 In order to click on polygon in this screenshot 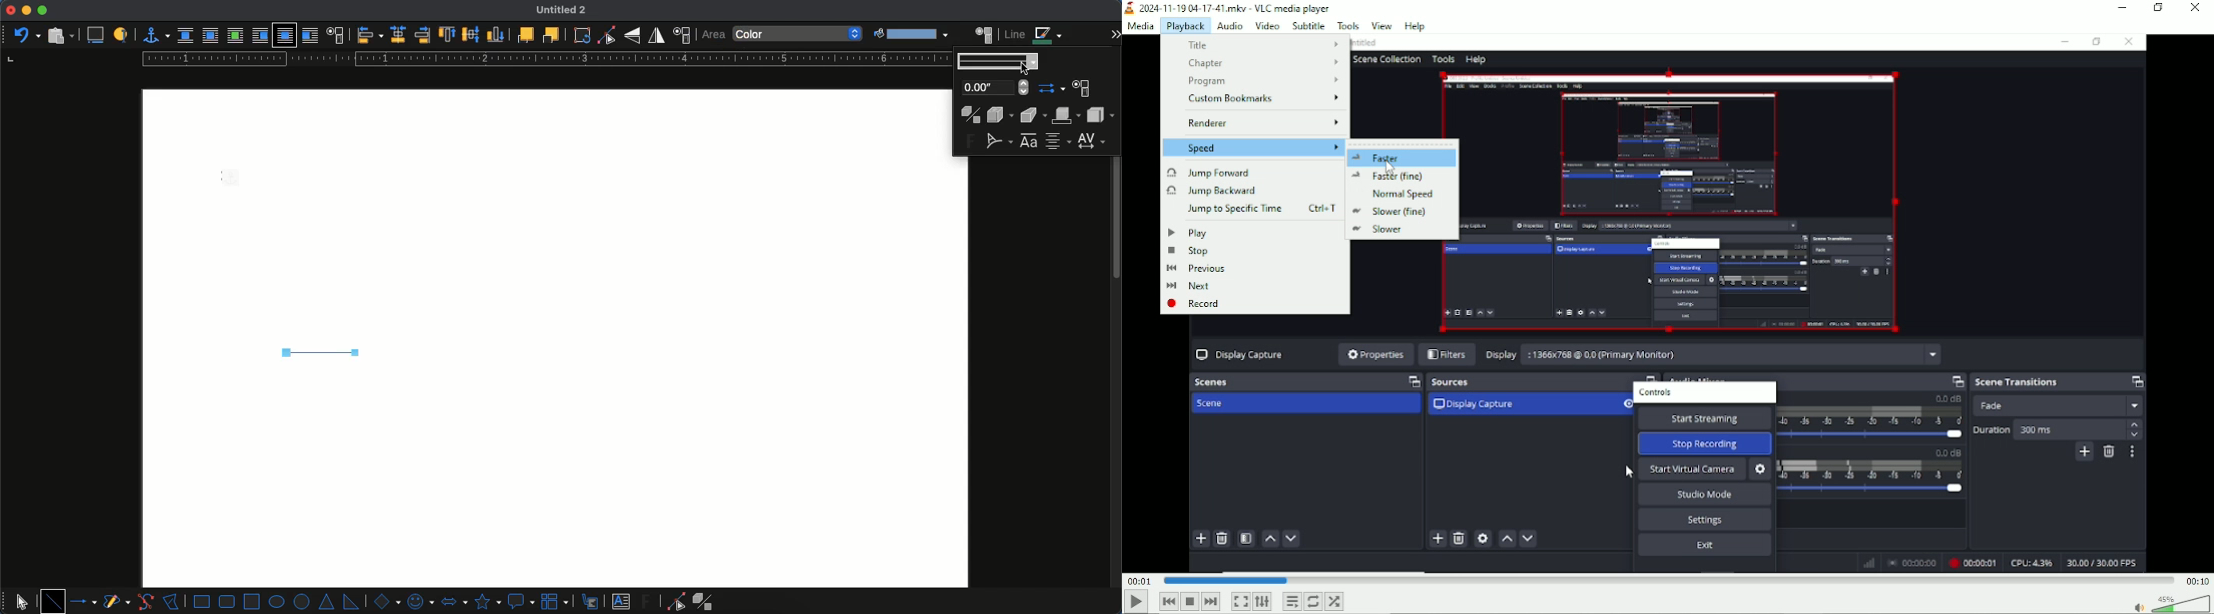, I will do `click(171, 600)`.